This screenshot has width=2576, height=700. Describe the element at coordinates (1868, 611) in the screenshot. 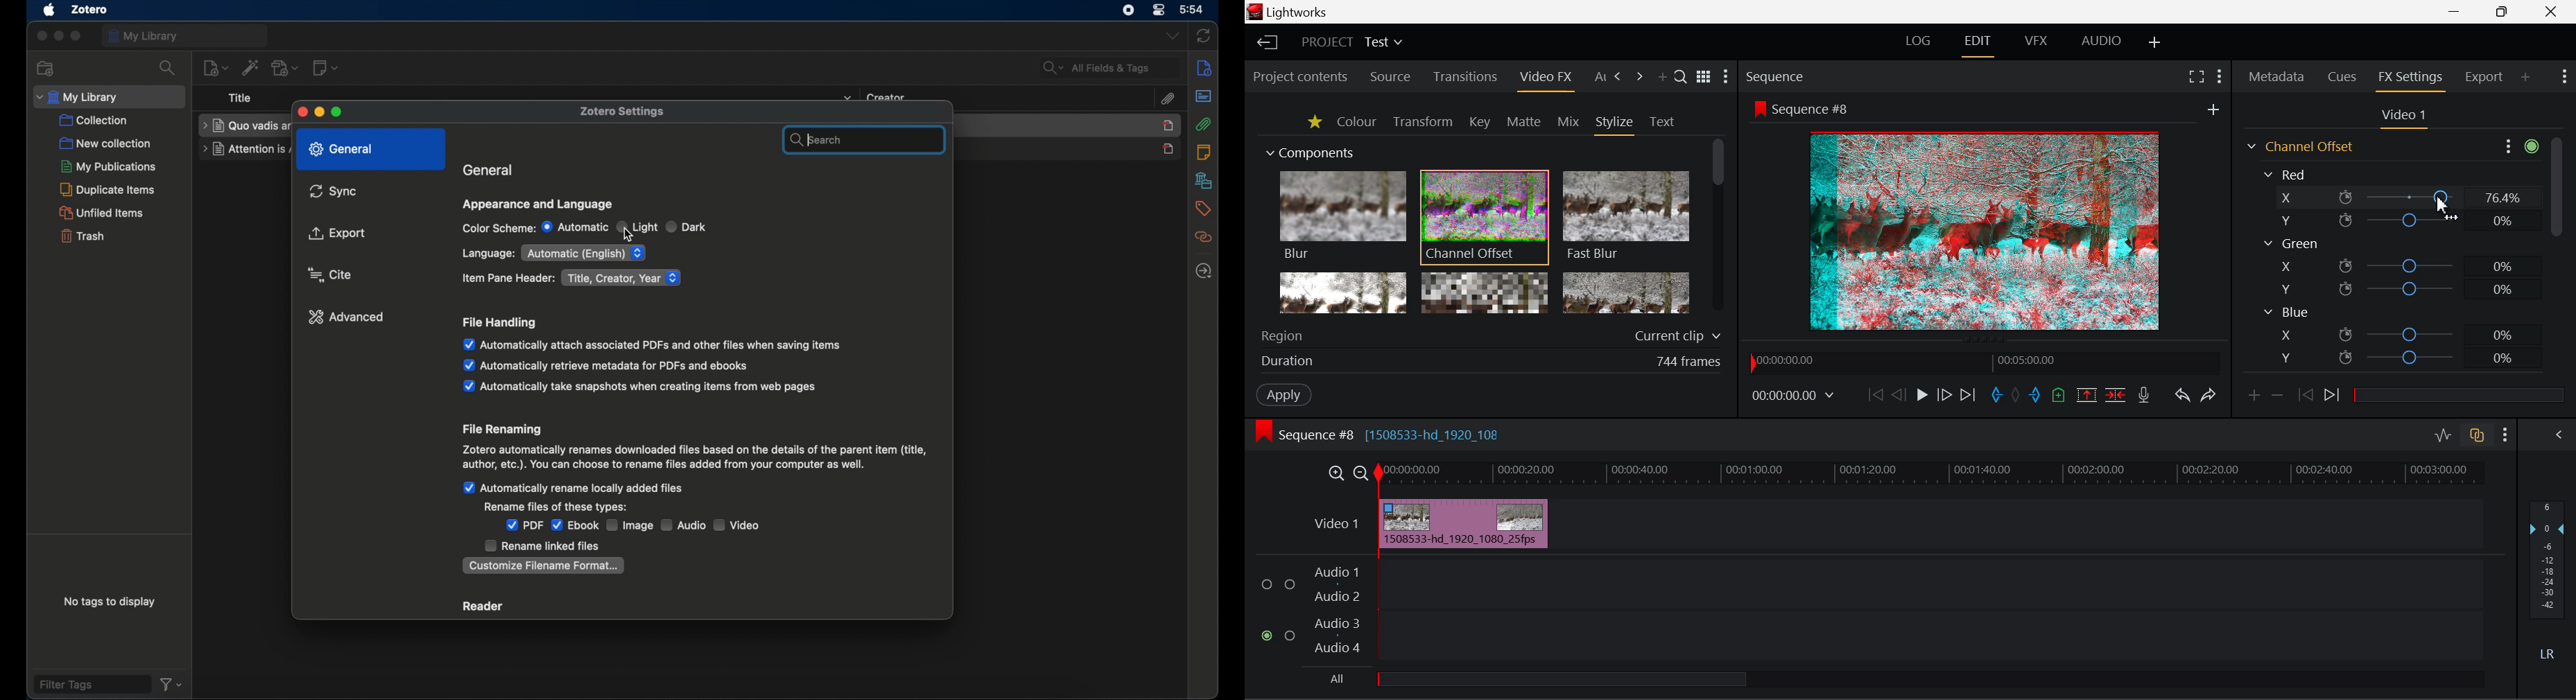

I see `Audio Input Field` at that location.